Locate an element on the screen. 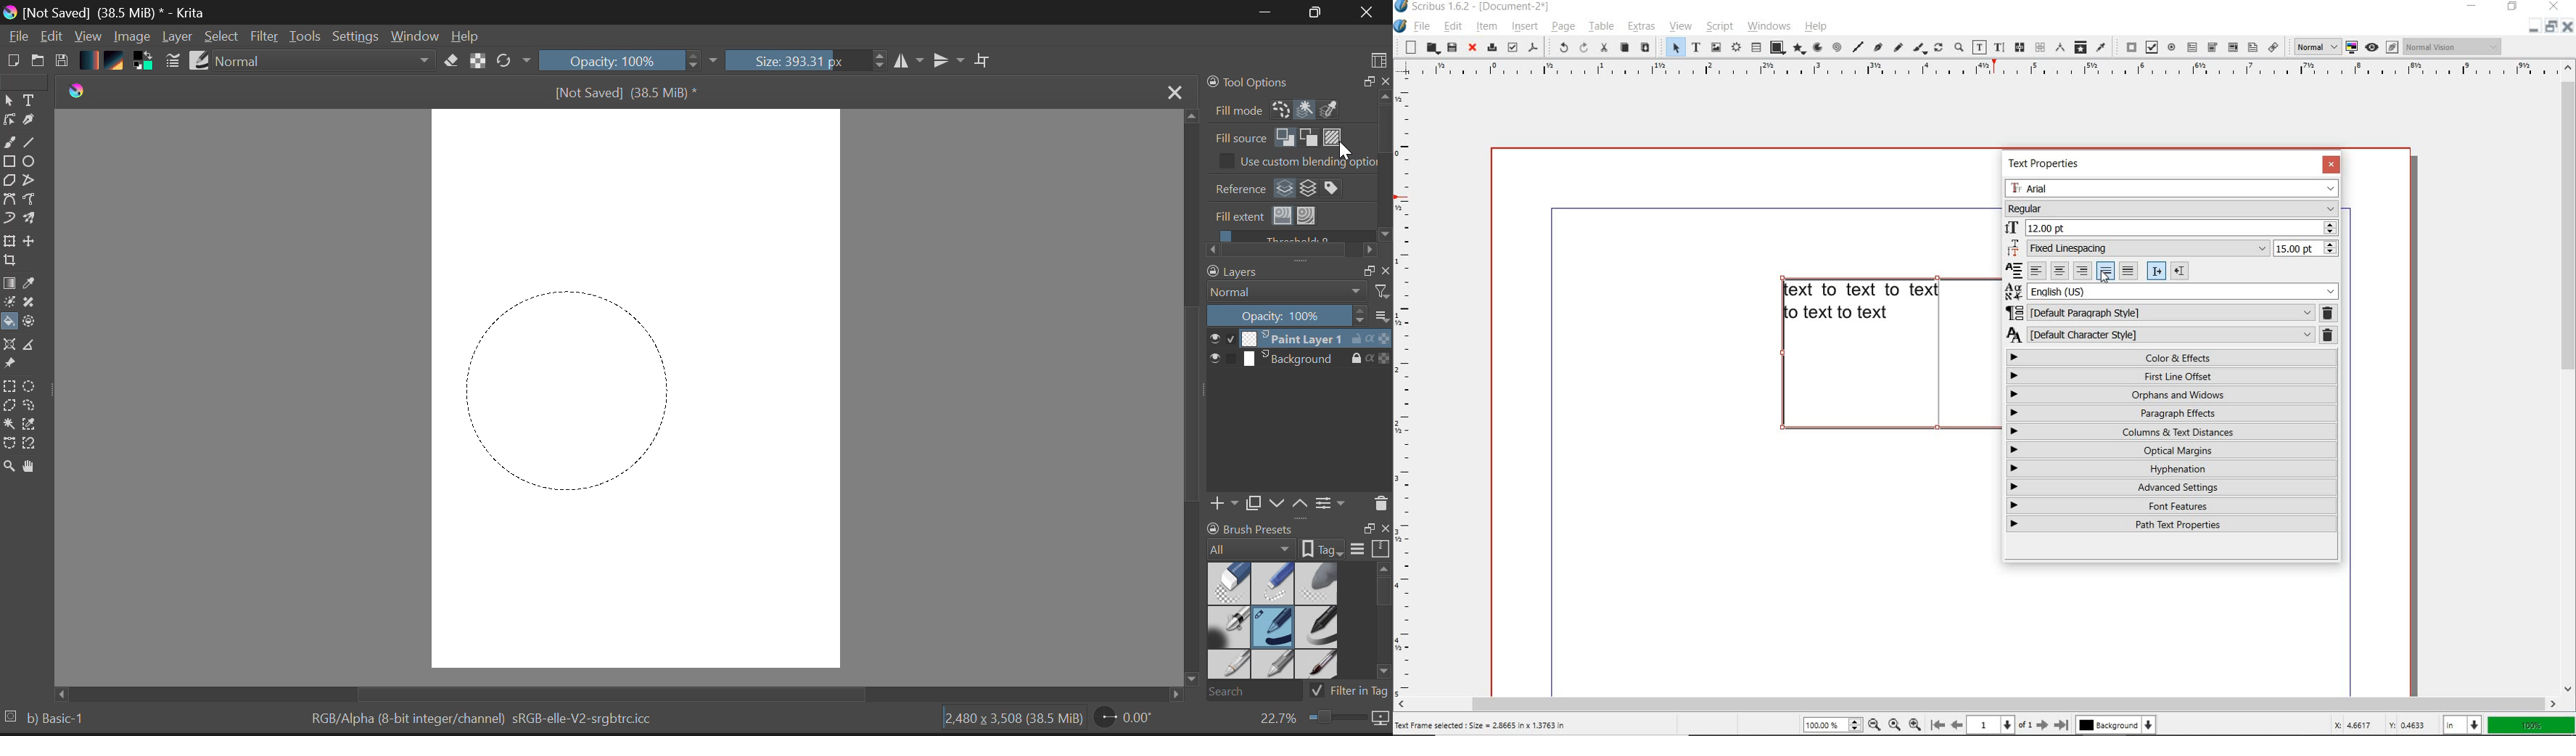 Image resolution: width=2576 pixels, height=756 pixels. Tools Options Docker is located at coordinates (1297, 95).